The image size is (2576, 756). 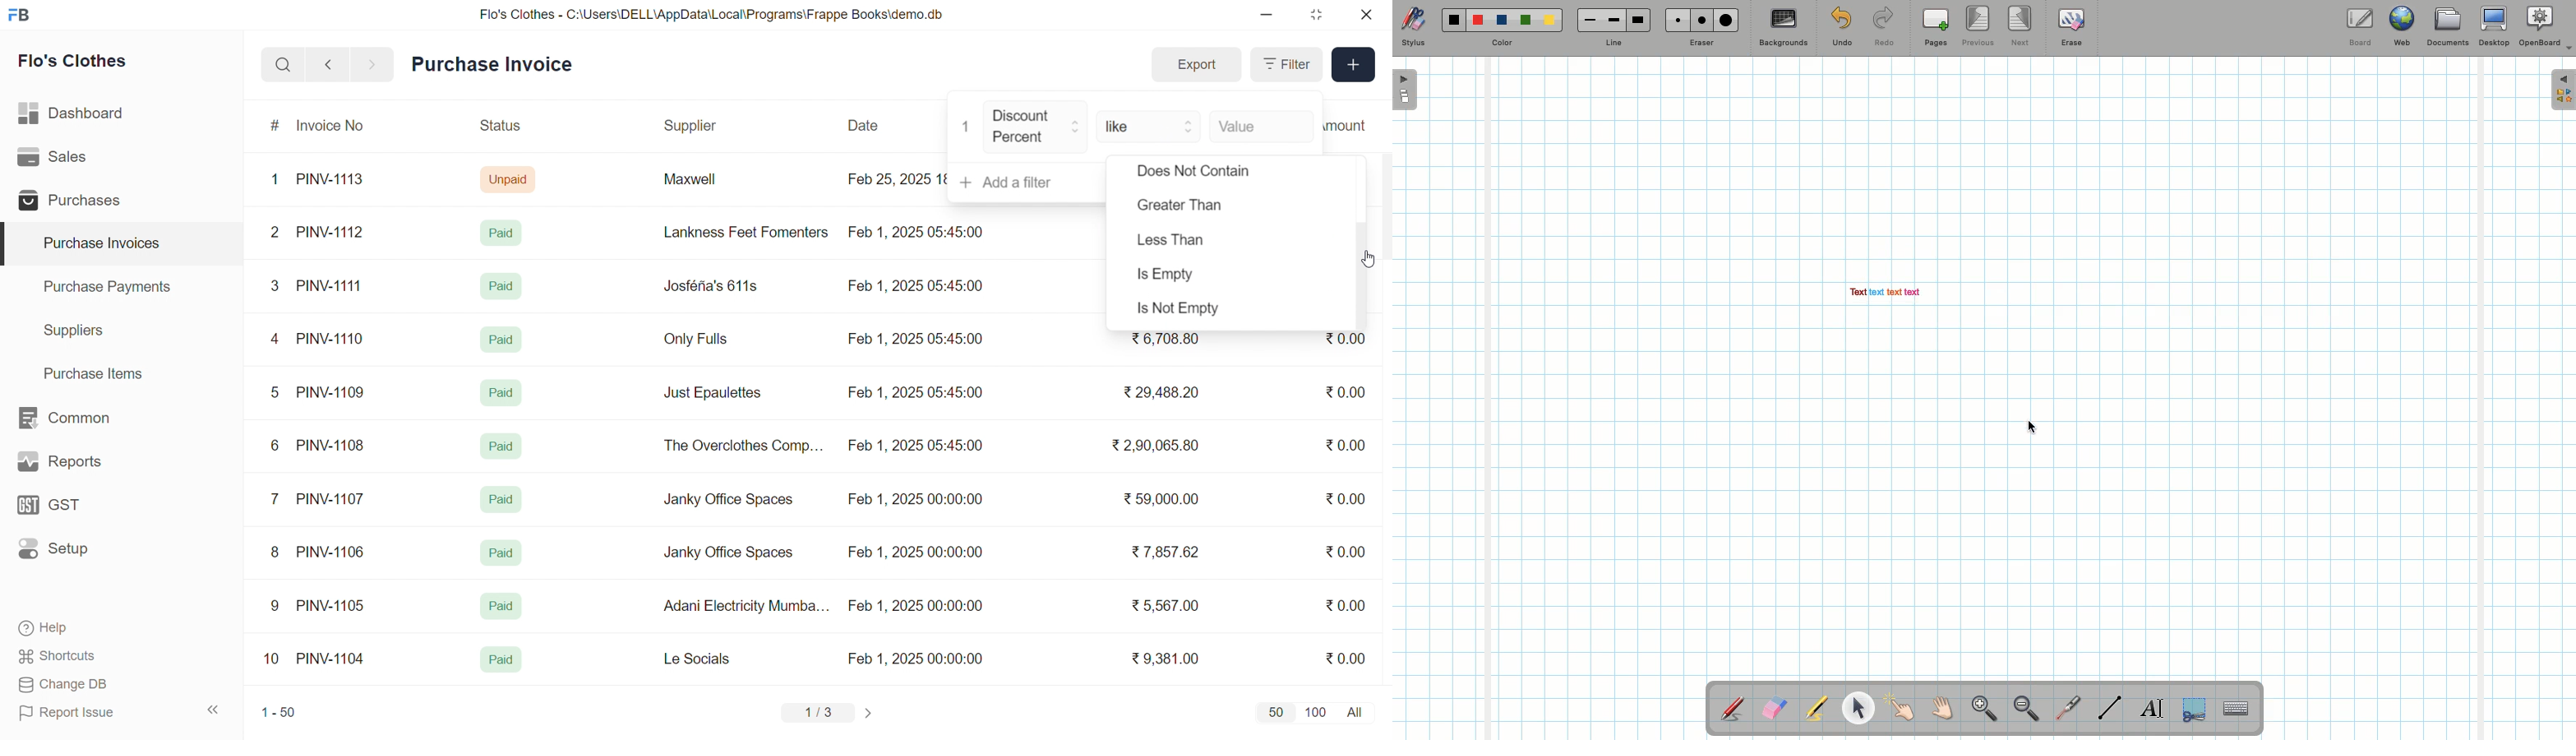 I want to click on PINV-1108, so click(x=331, y=445).